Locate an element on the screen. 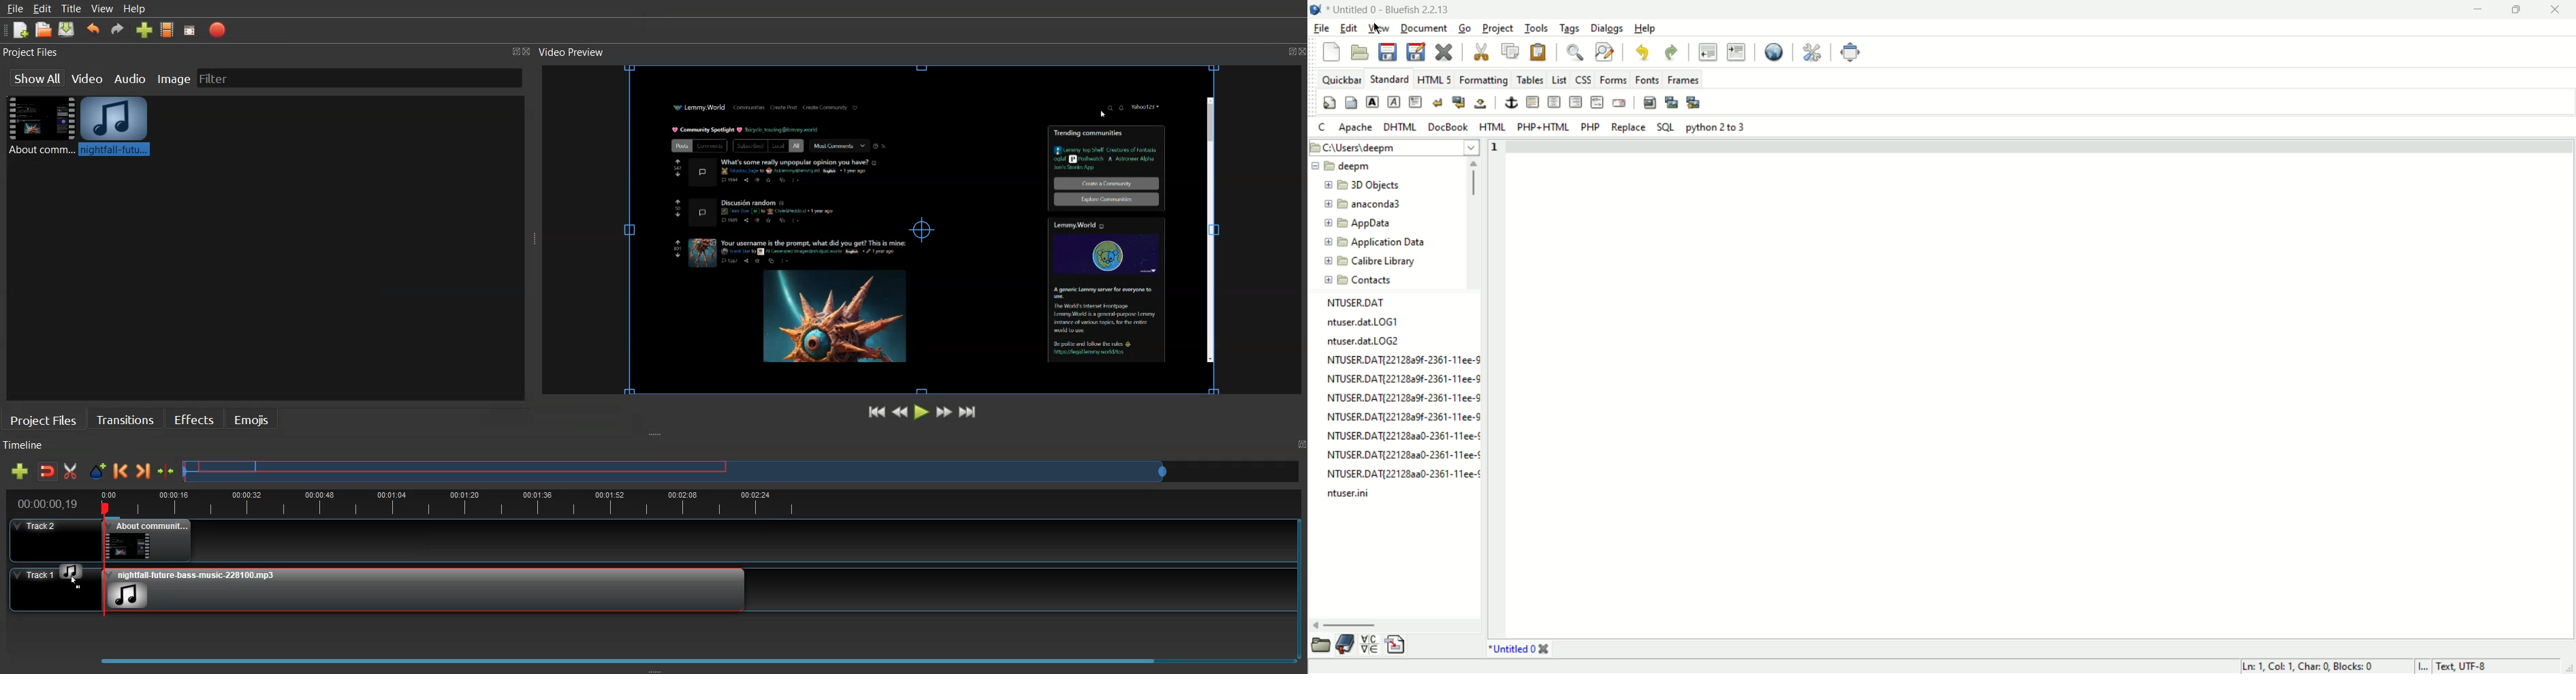 This screenshot has width=2576, height=700. Close is located at coordinates (530, 52).